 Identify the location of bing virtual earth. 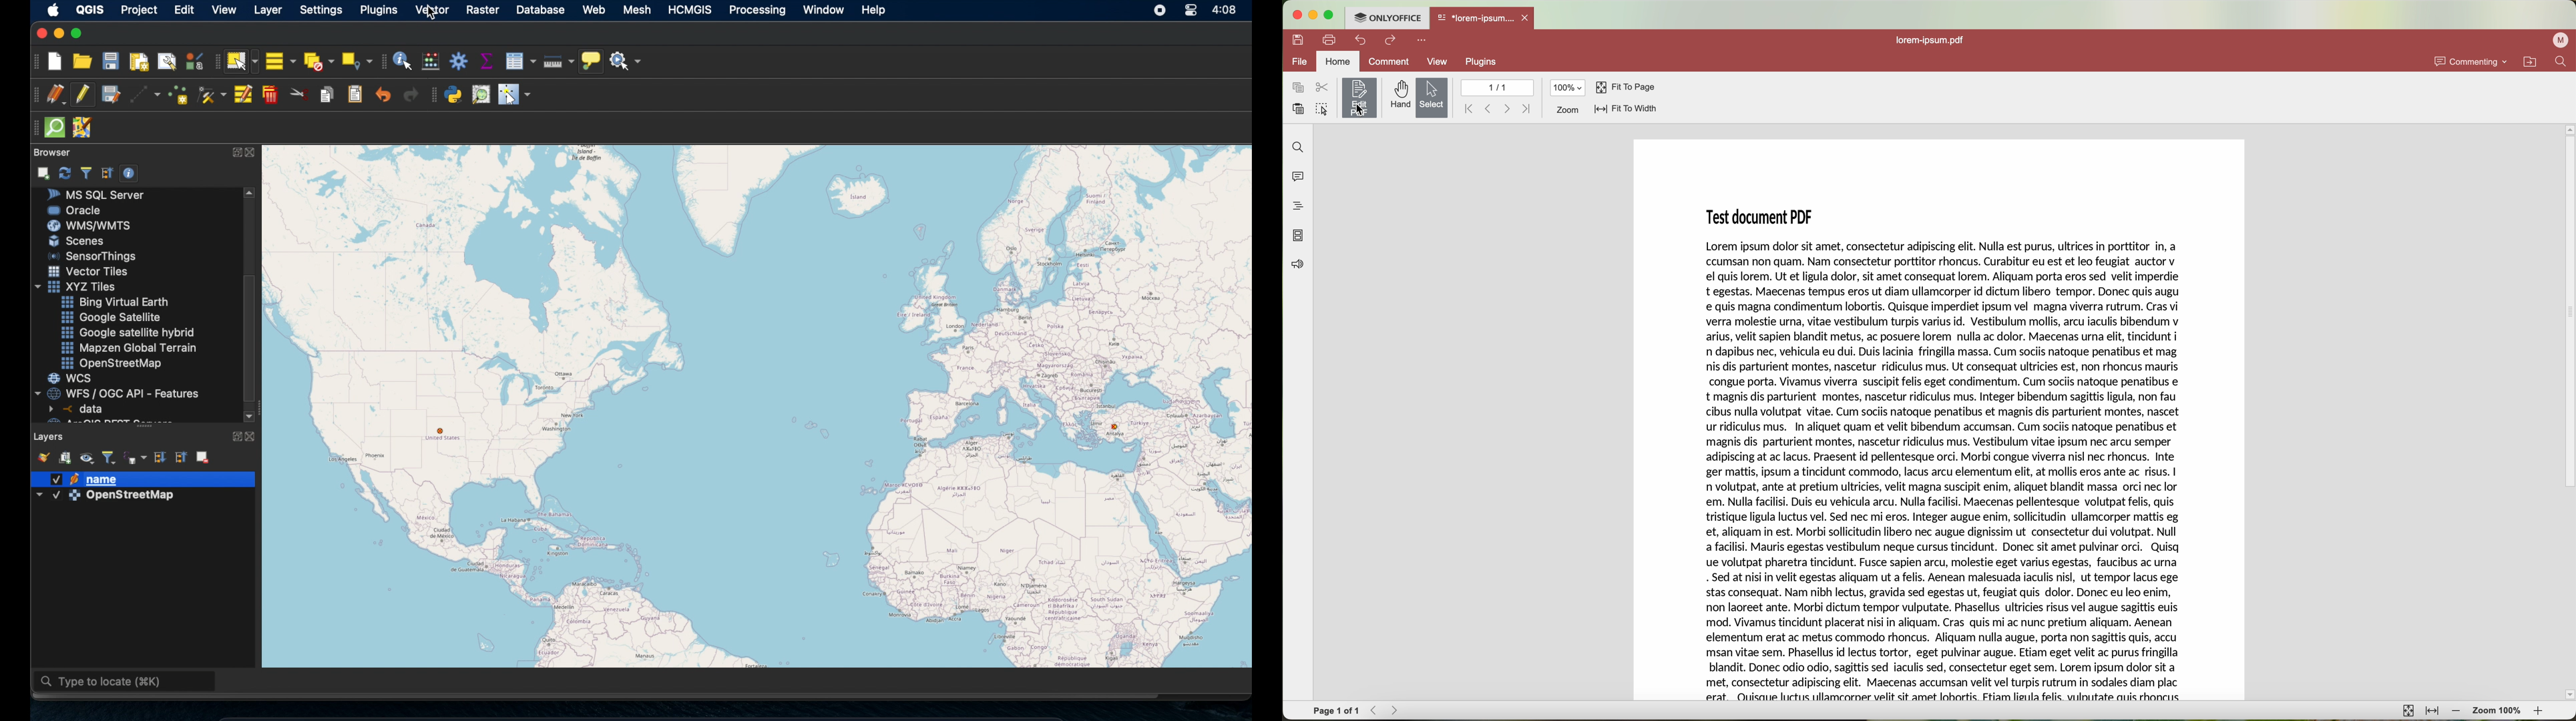
(114, 302).